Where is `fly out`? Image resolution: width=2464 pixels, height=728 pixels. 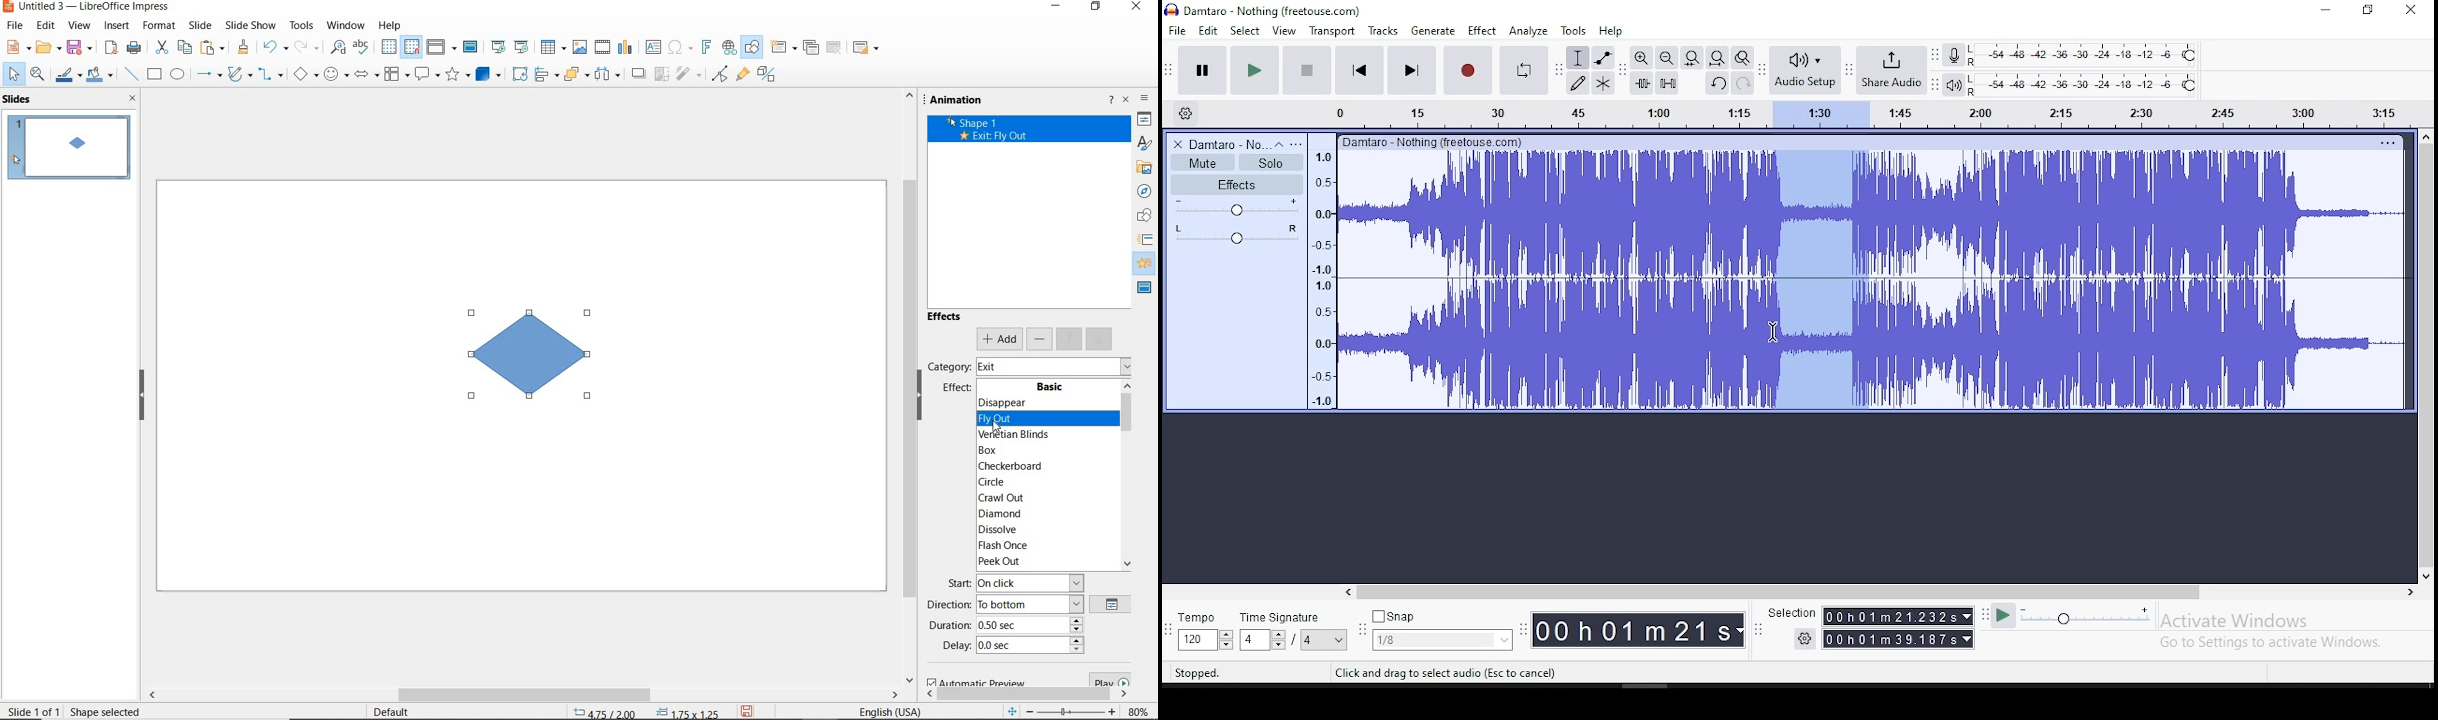 fly out is located at coordinates (1043, 419).